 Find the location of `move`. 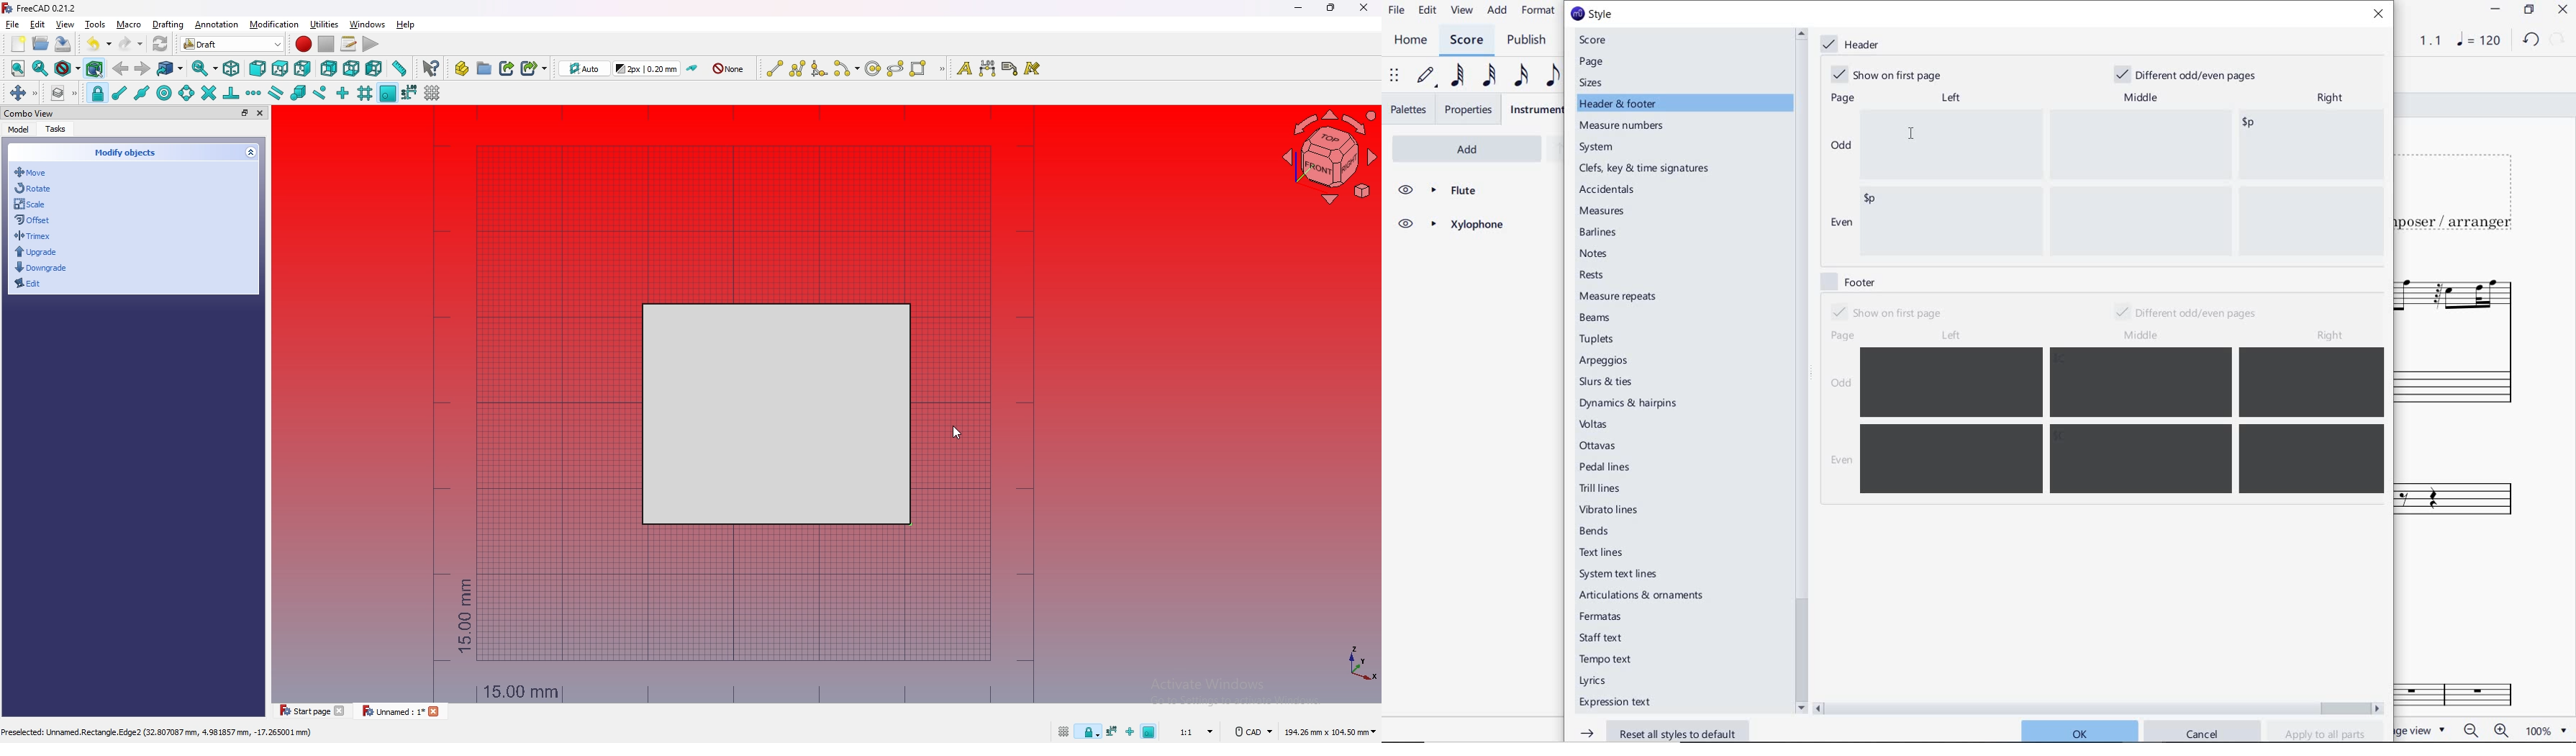

move is located at coordinates (22, 94).